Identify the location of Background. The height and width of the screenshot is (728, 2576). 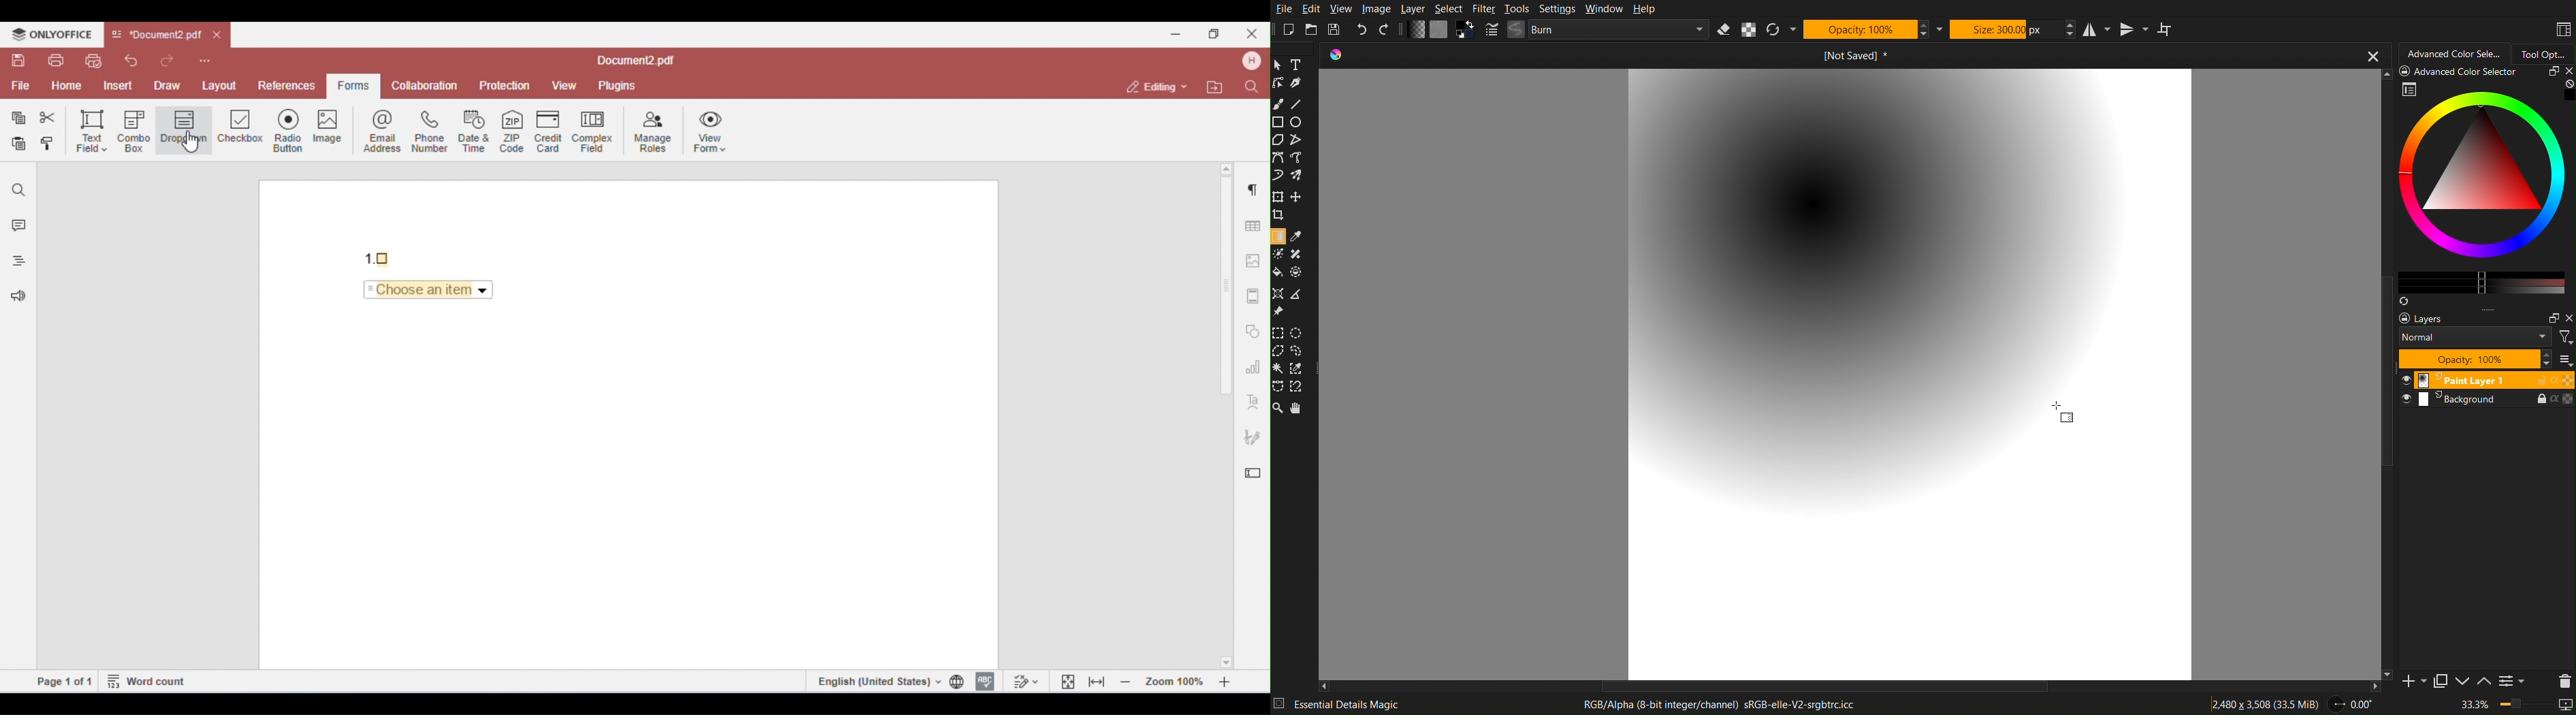
(2485, 401).